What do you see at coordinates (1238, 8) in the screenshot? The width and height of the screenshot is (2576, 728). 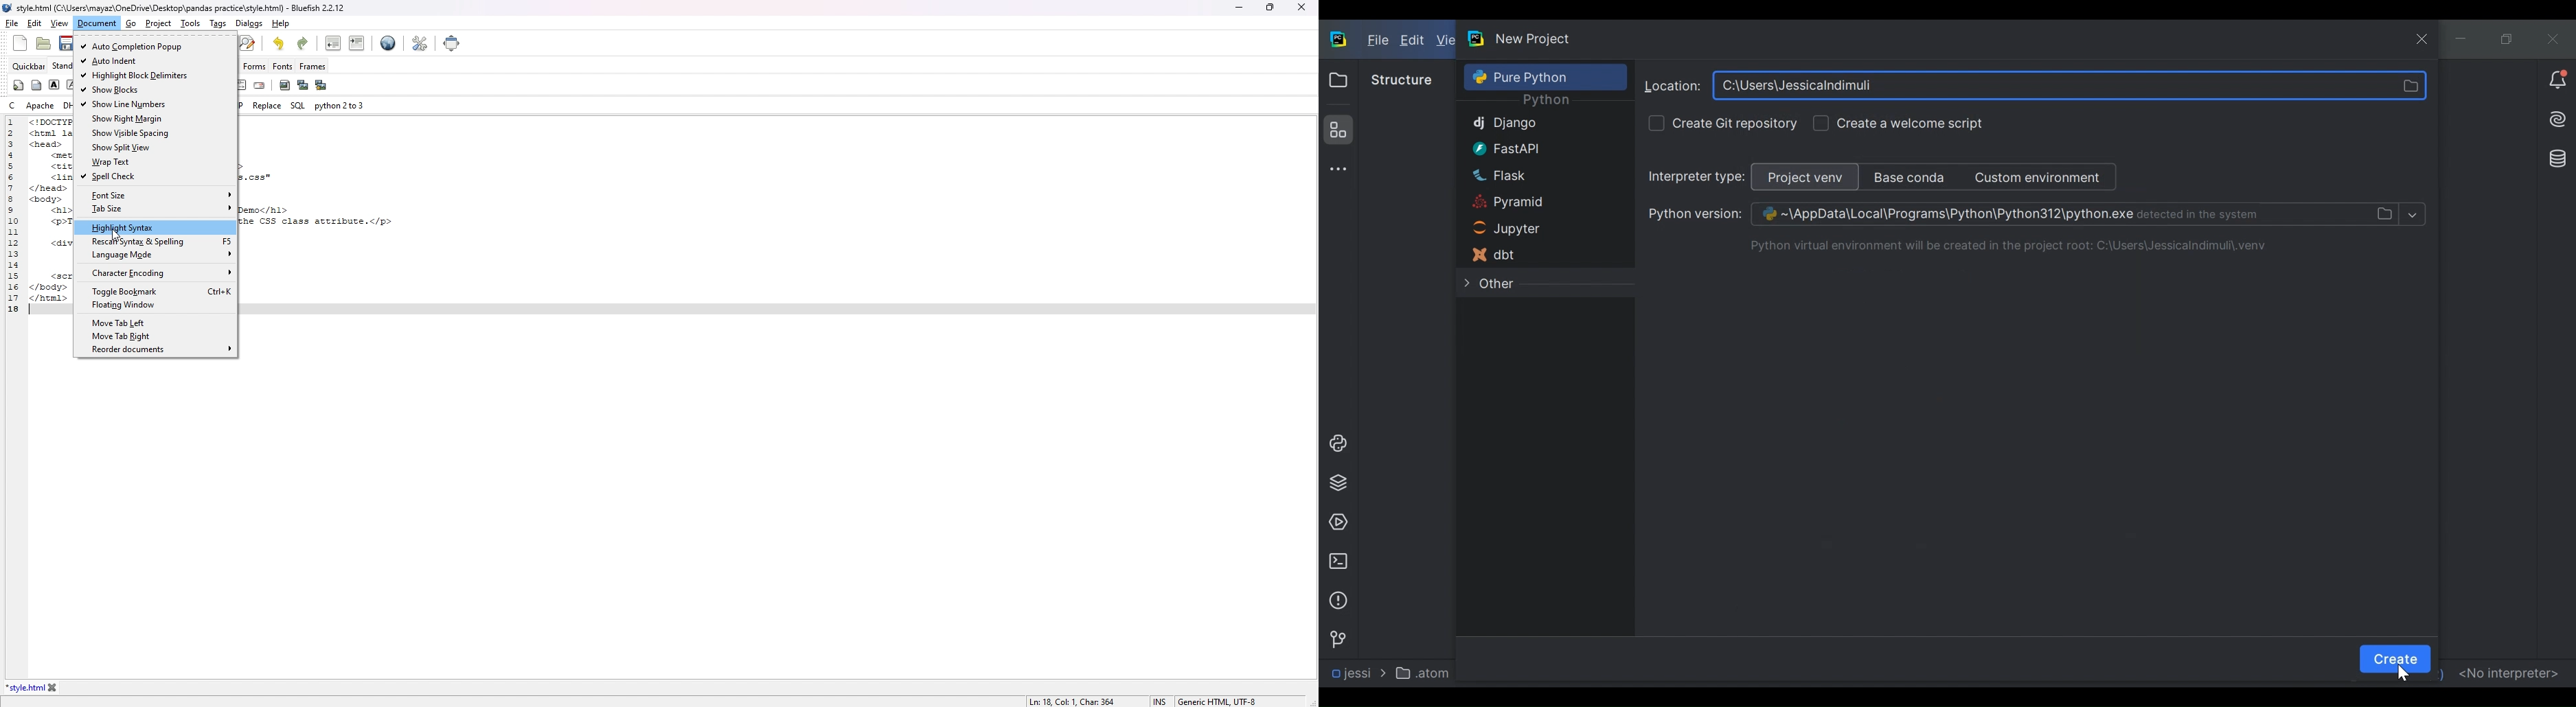 I see `minimize` at bounding box center [1238, 8].